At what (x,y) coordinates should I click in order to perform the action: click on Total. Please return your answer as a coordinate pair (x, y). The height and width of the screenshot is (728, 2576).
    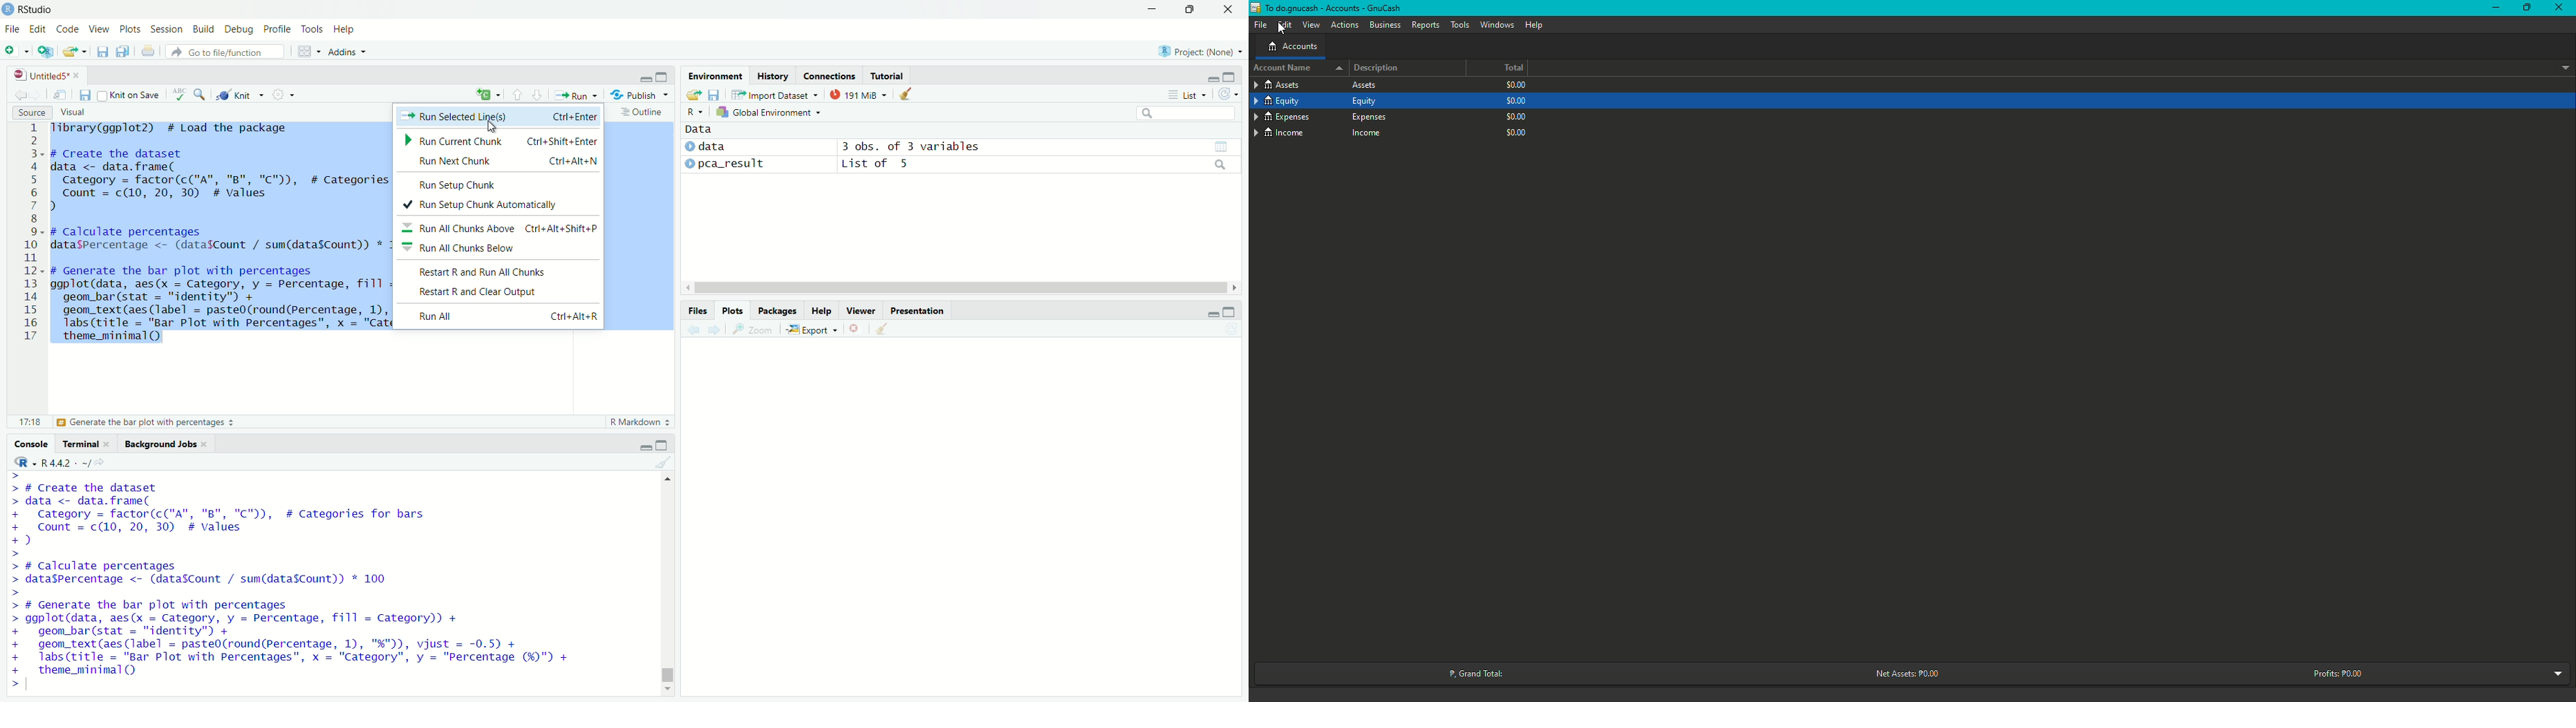
    Looking at the image, I should click on (1503, 69).